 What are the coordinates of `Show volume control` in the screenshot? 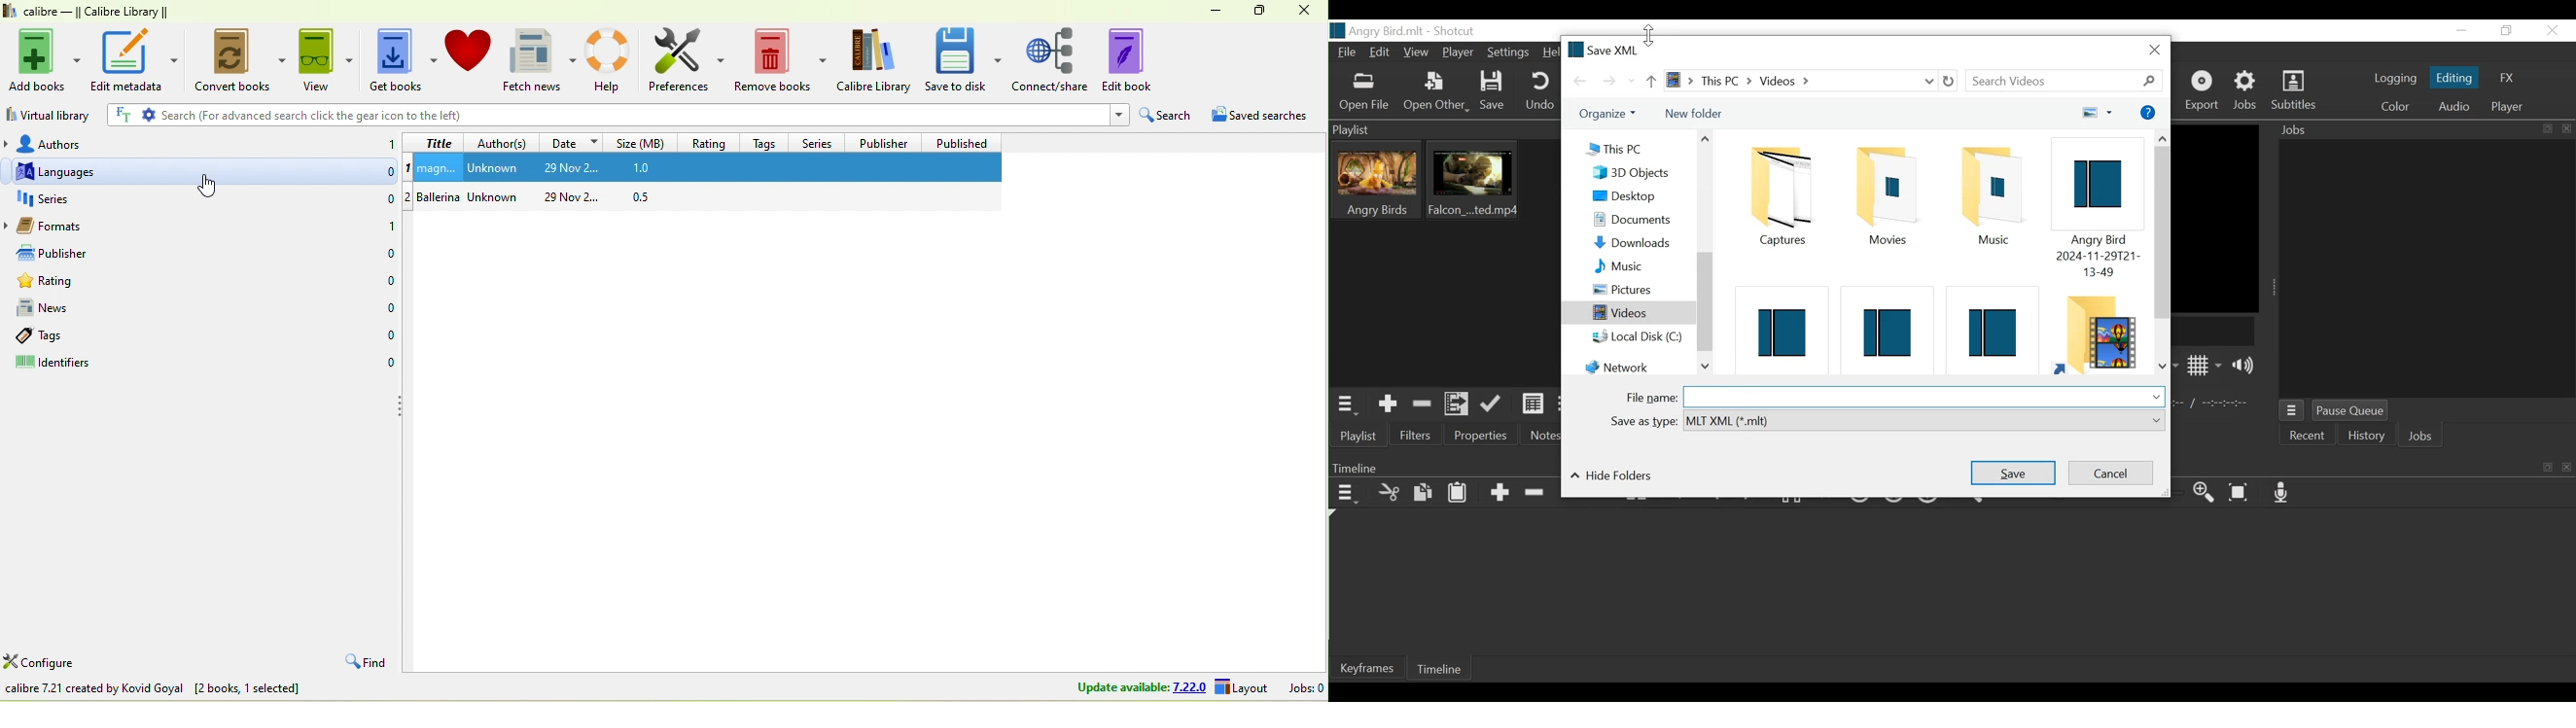 It's located at (2247, 366).